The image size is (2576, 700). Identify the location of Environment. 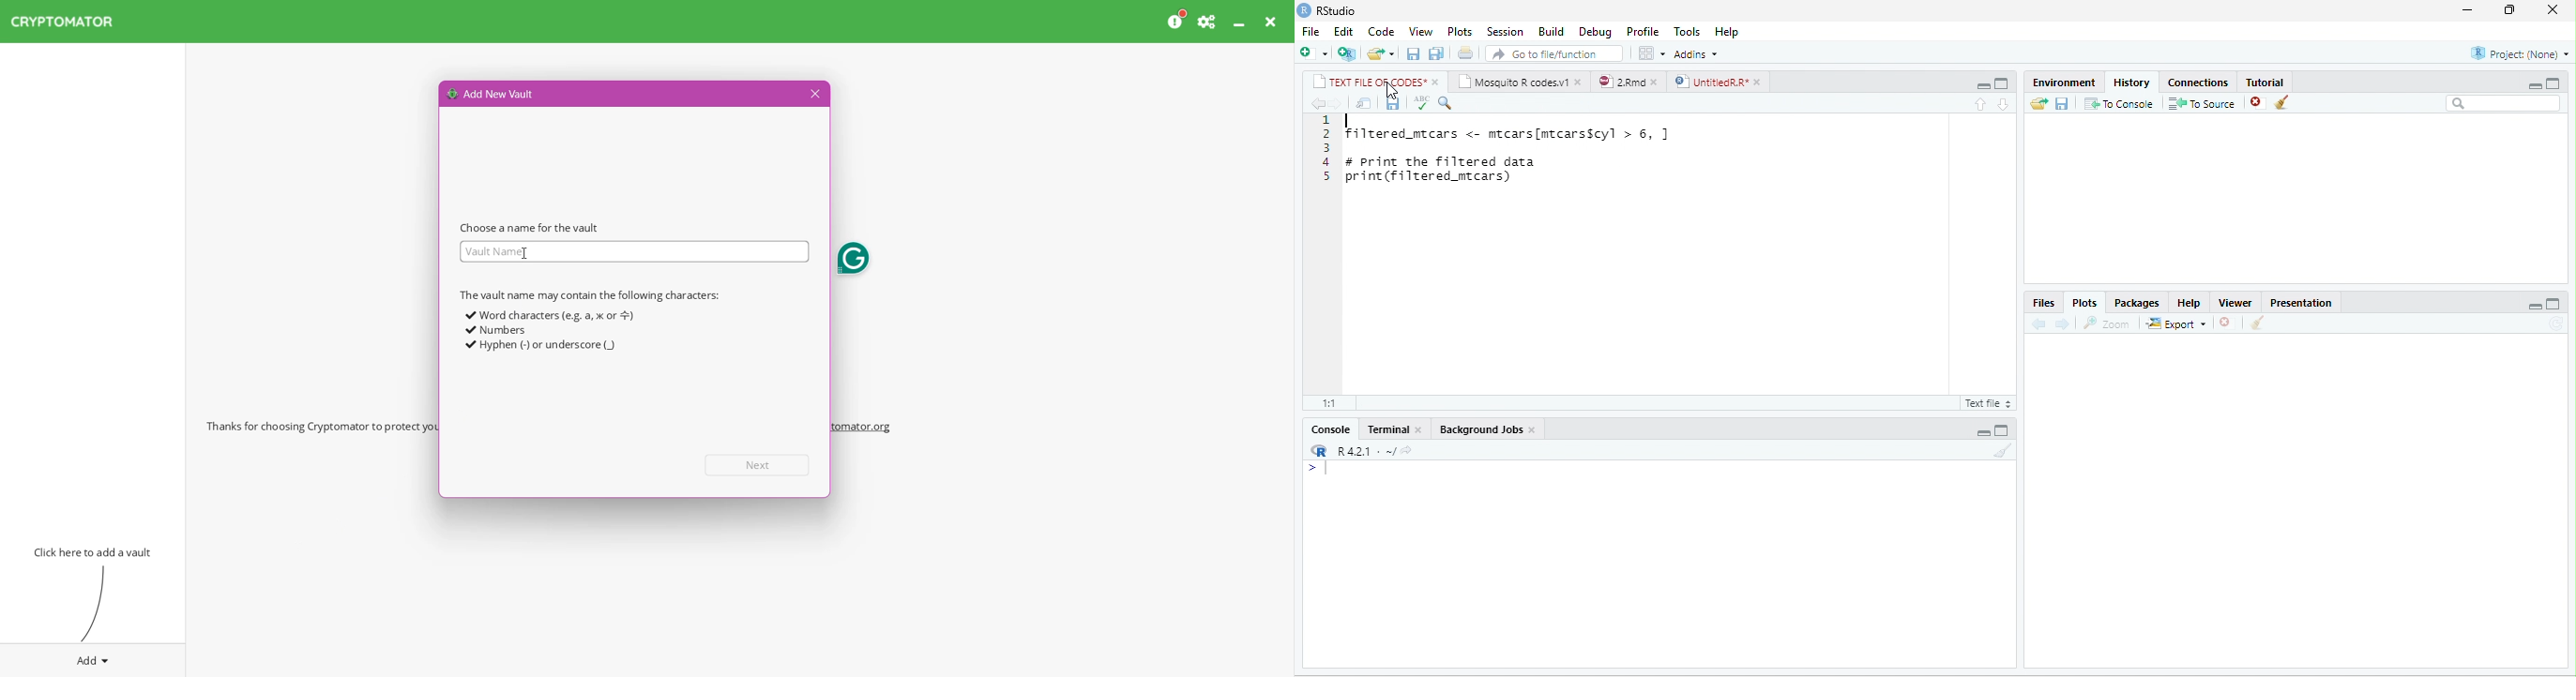
(2064, 83).